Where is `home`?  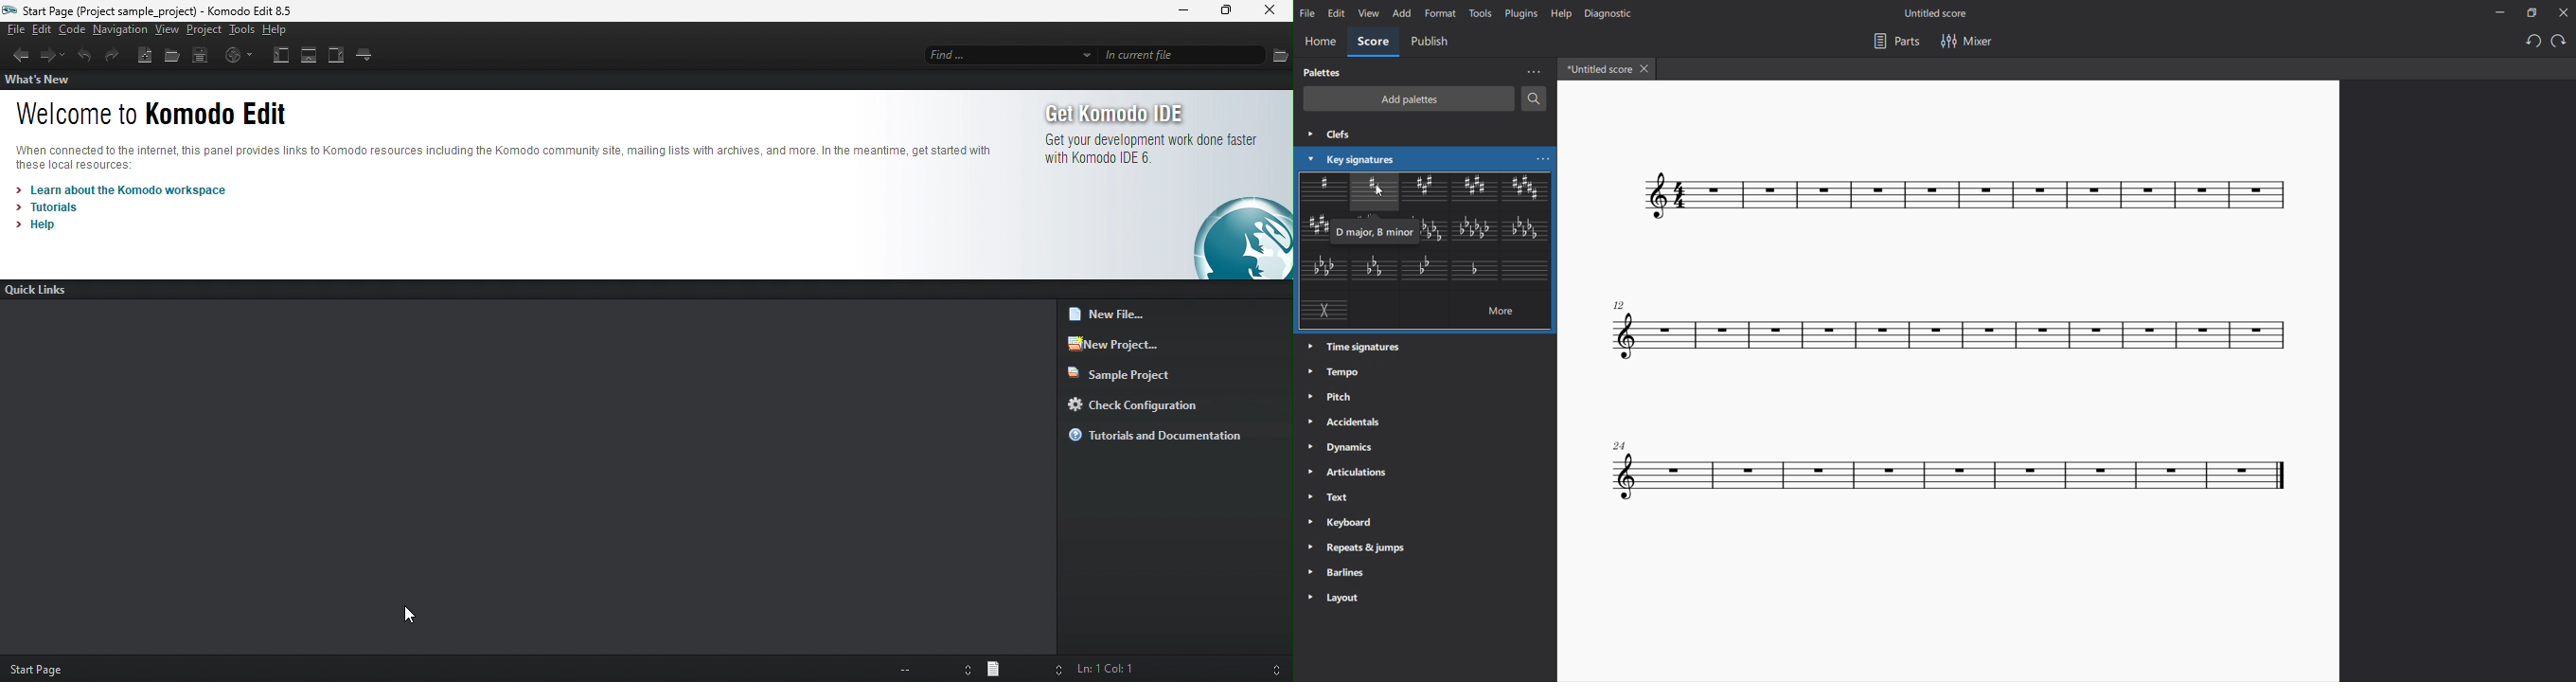 home is located at coordinates (1319, 41).